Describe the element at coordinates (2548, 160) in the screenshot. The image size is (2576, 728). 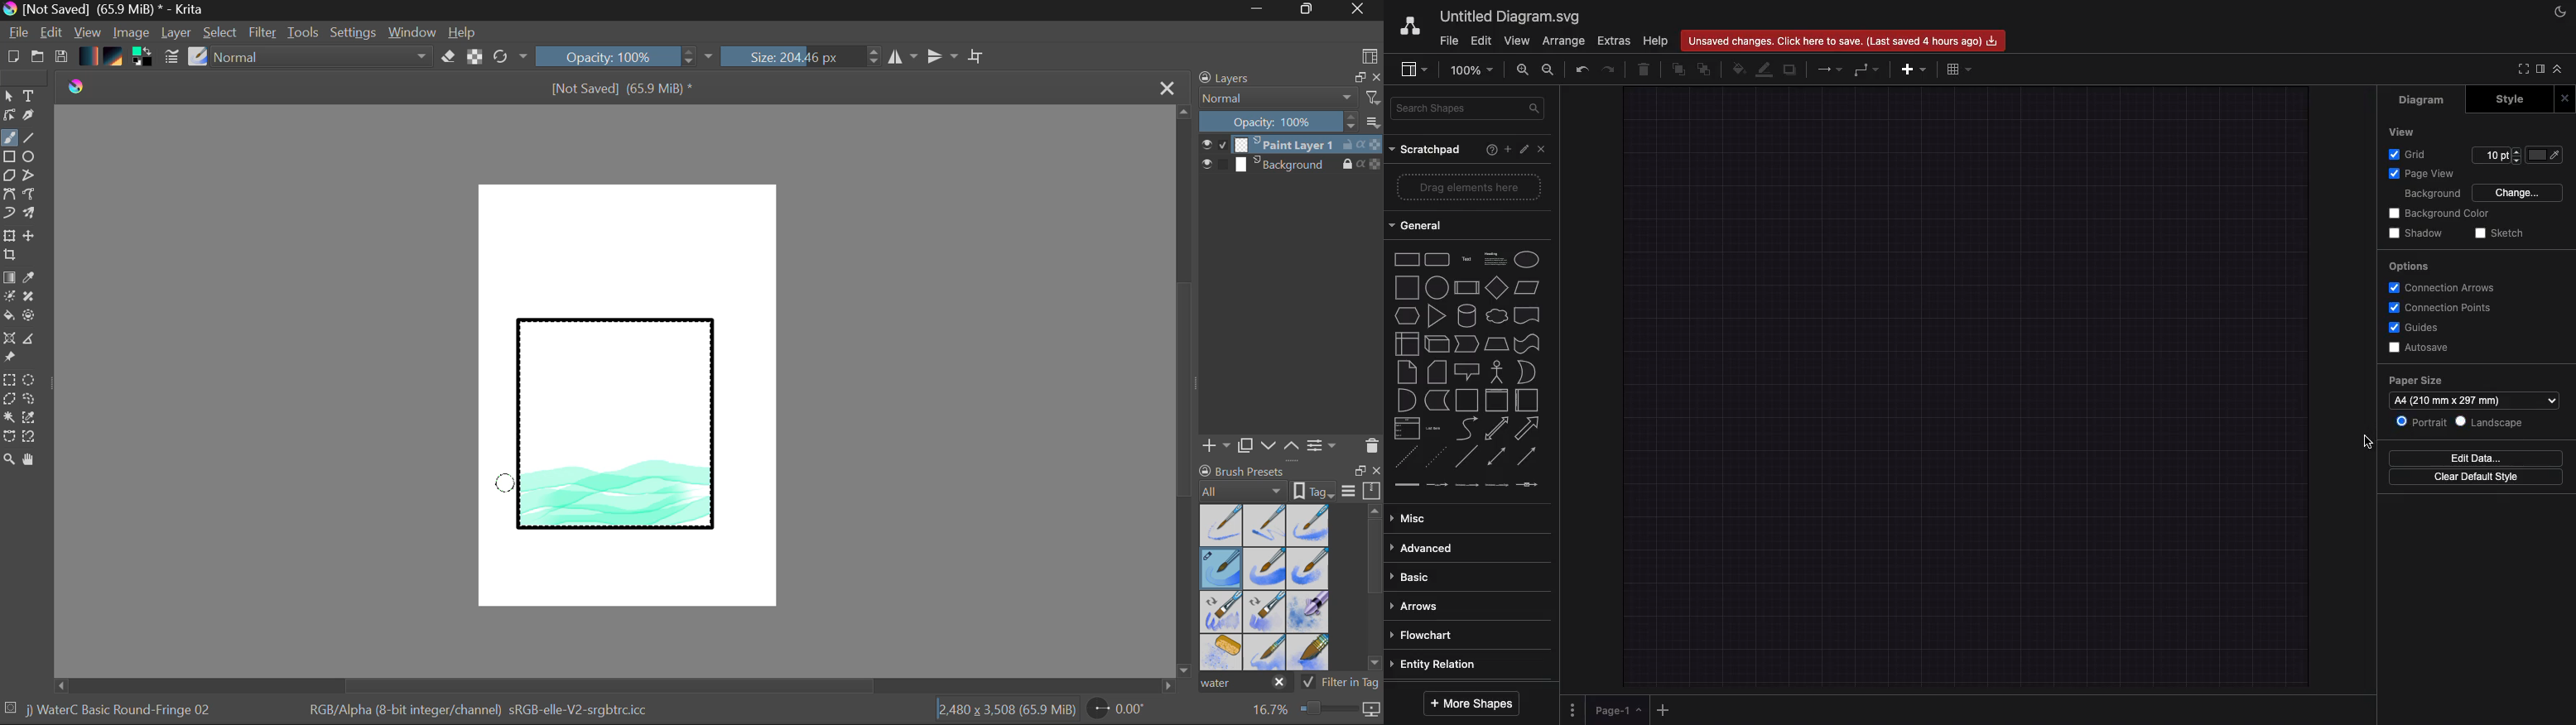
I see `Fill color` at that location.